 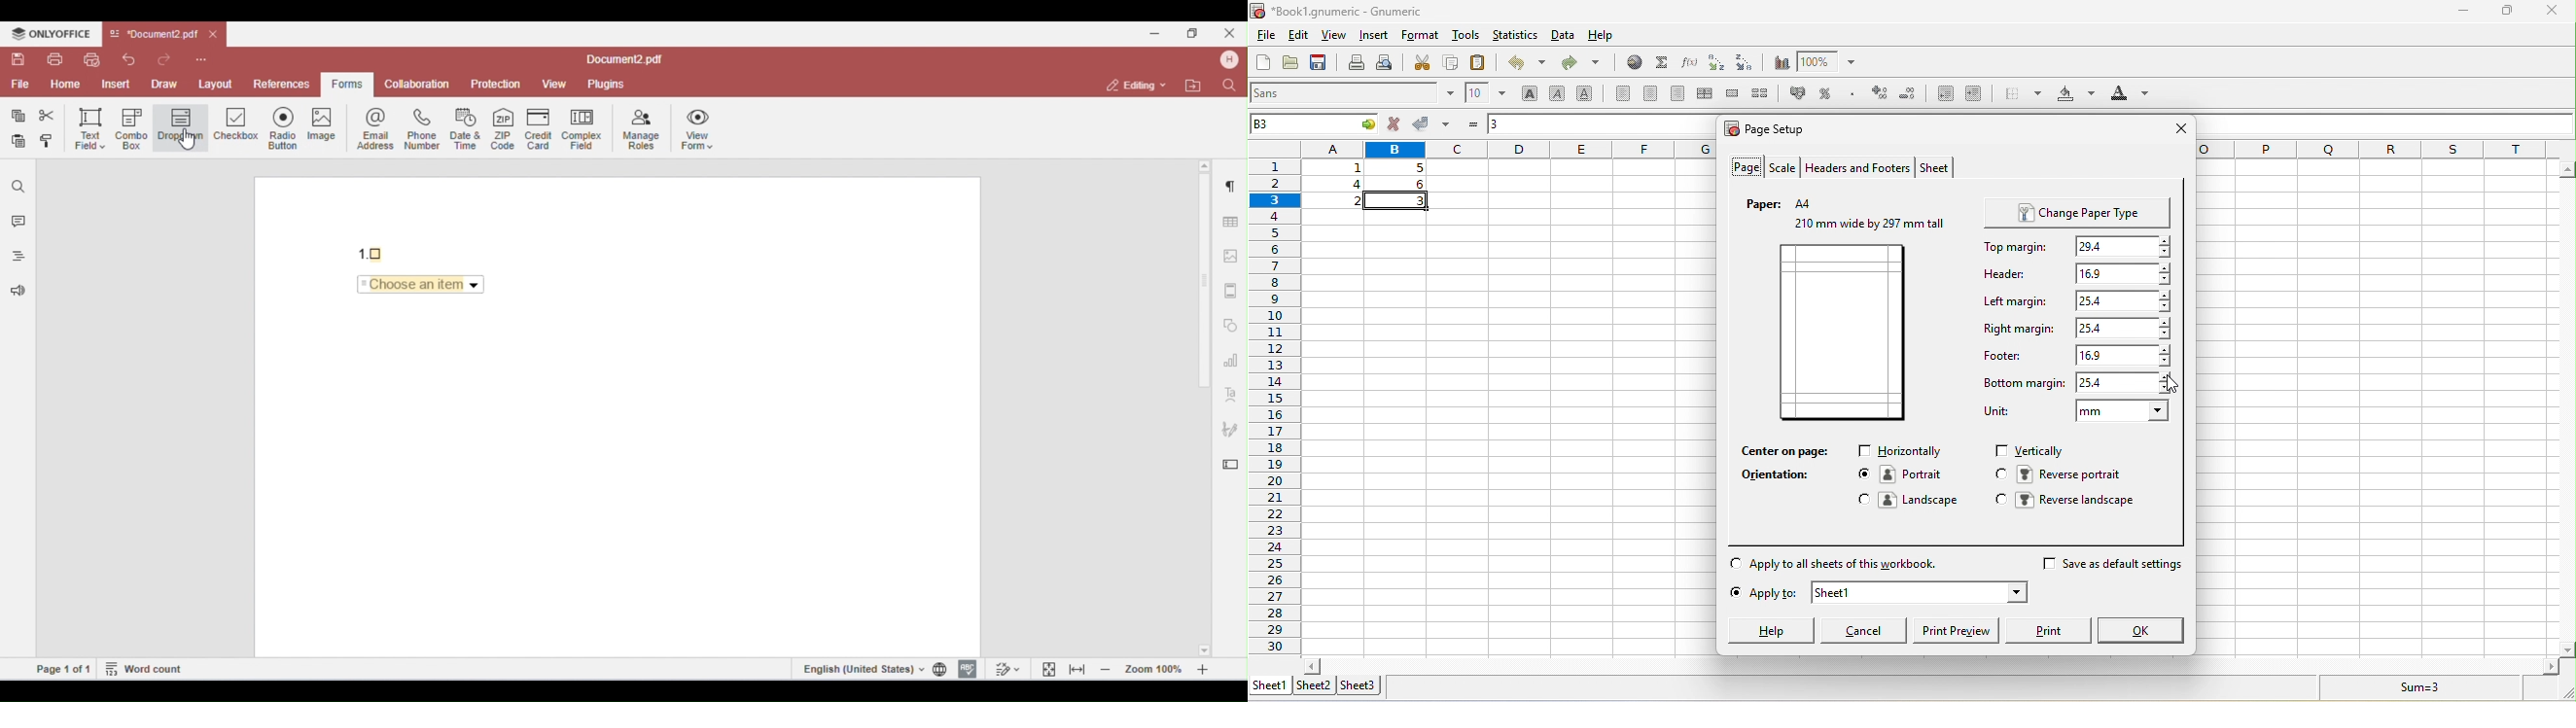 I want to click on print preview, so click(x=1956, y=631).